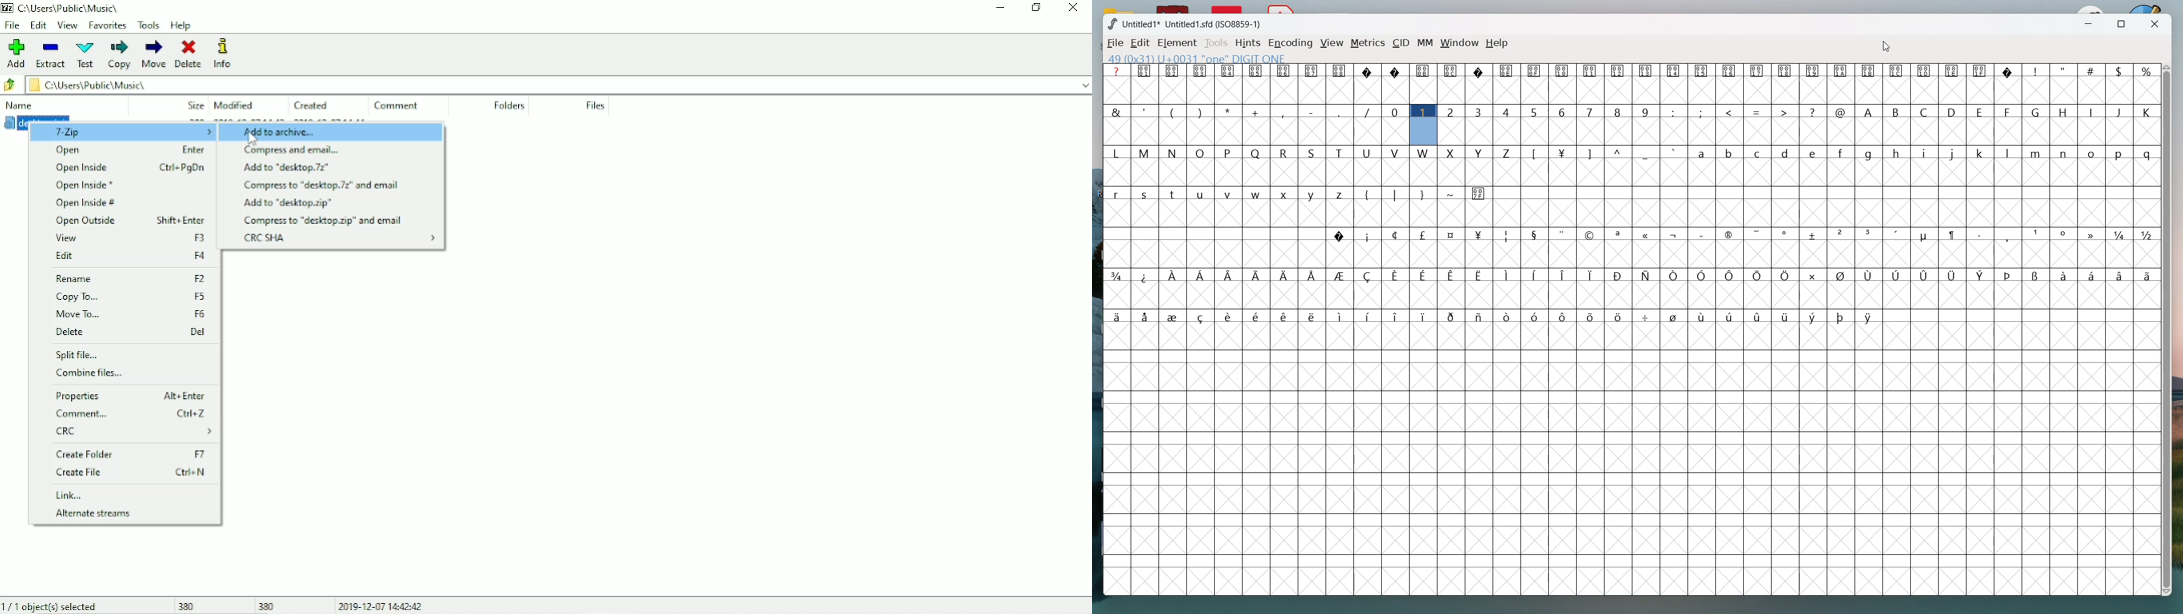 This screenshot has height=616, width=2184. I want to click on l, so click(2008, 152).